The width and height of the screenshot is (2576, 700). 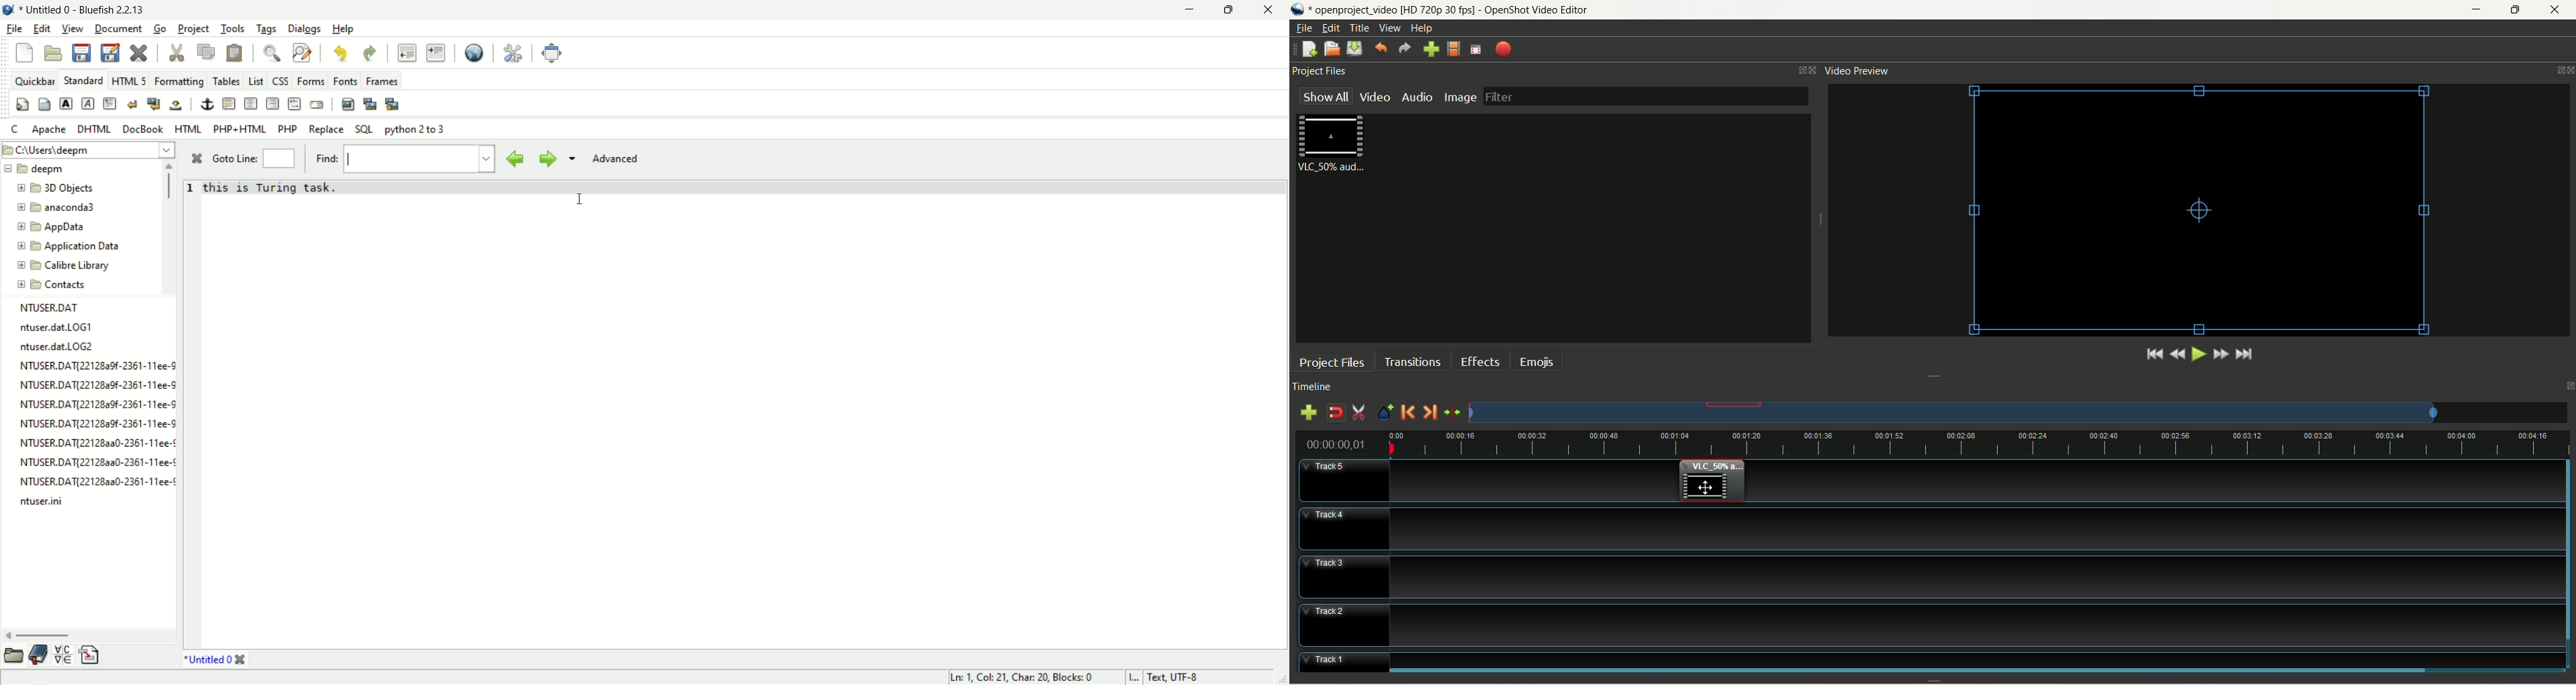 What do you see at coordinates (128, 81) in the screenshot?
I see `HTML 5` at bounding box center [128, 81].